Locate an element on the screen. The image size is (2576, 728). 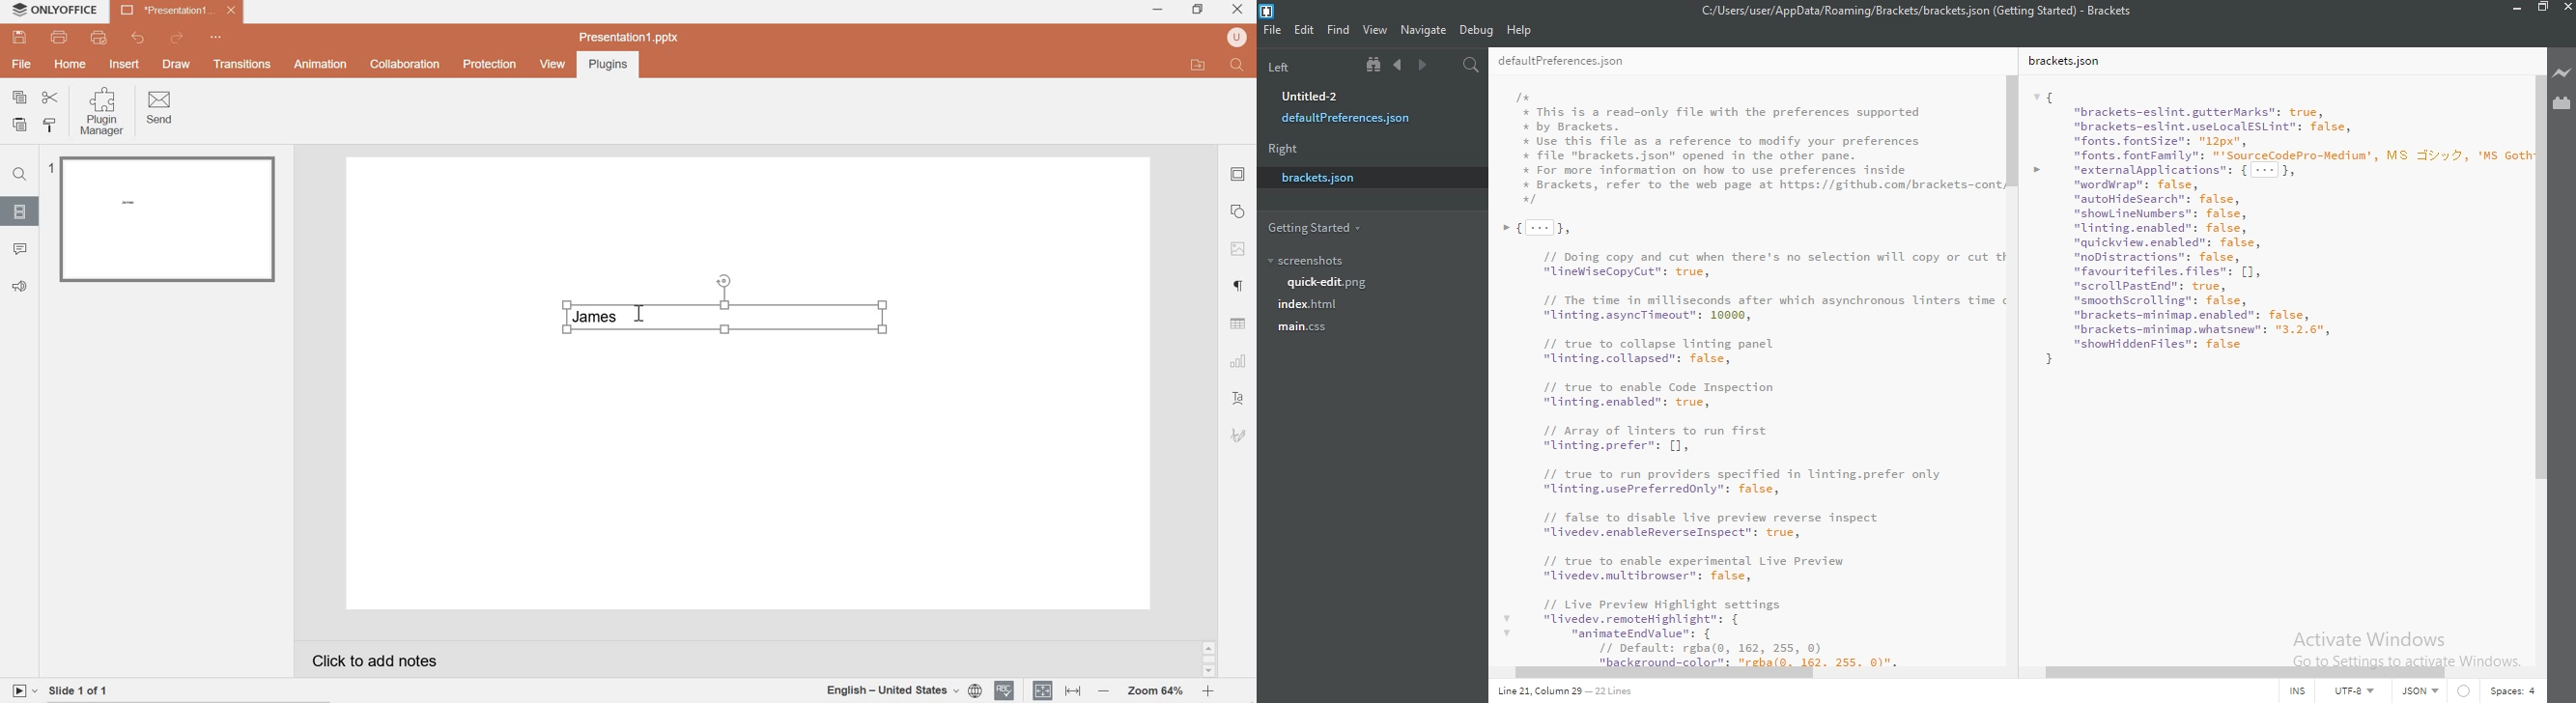
left is located at coordinates (1282, 64).